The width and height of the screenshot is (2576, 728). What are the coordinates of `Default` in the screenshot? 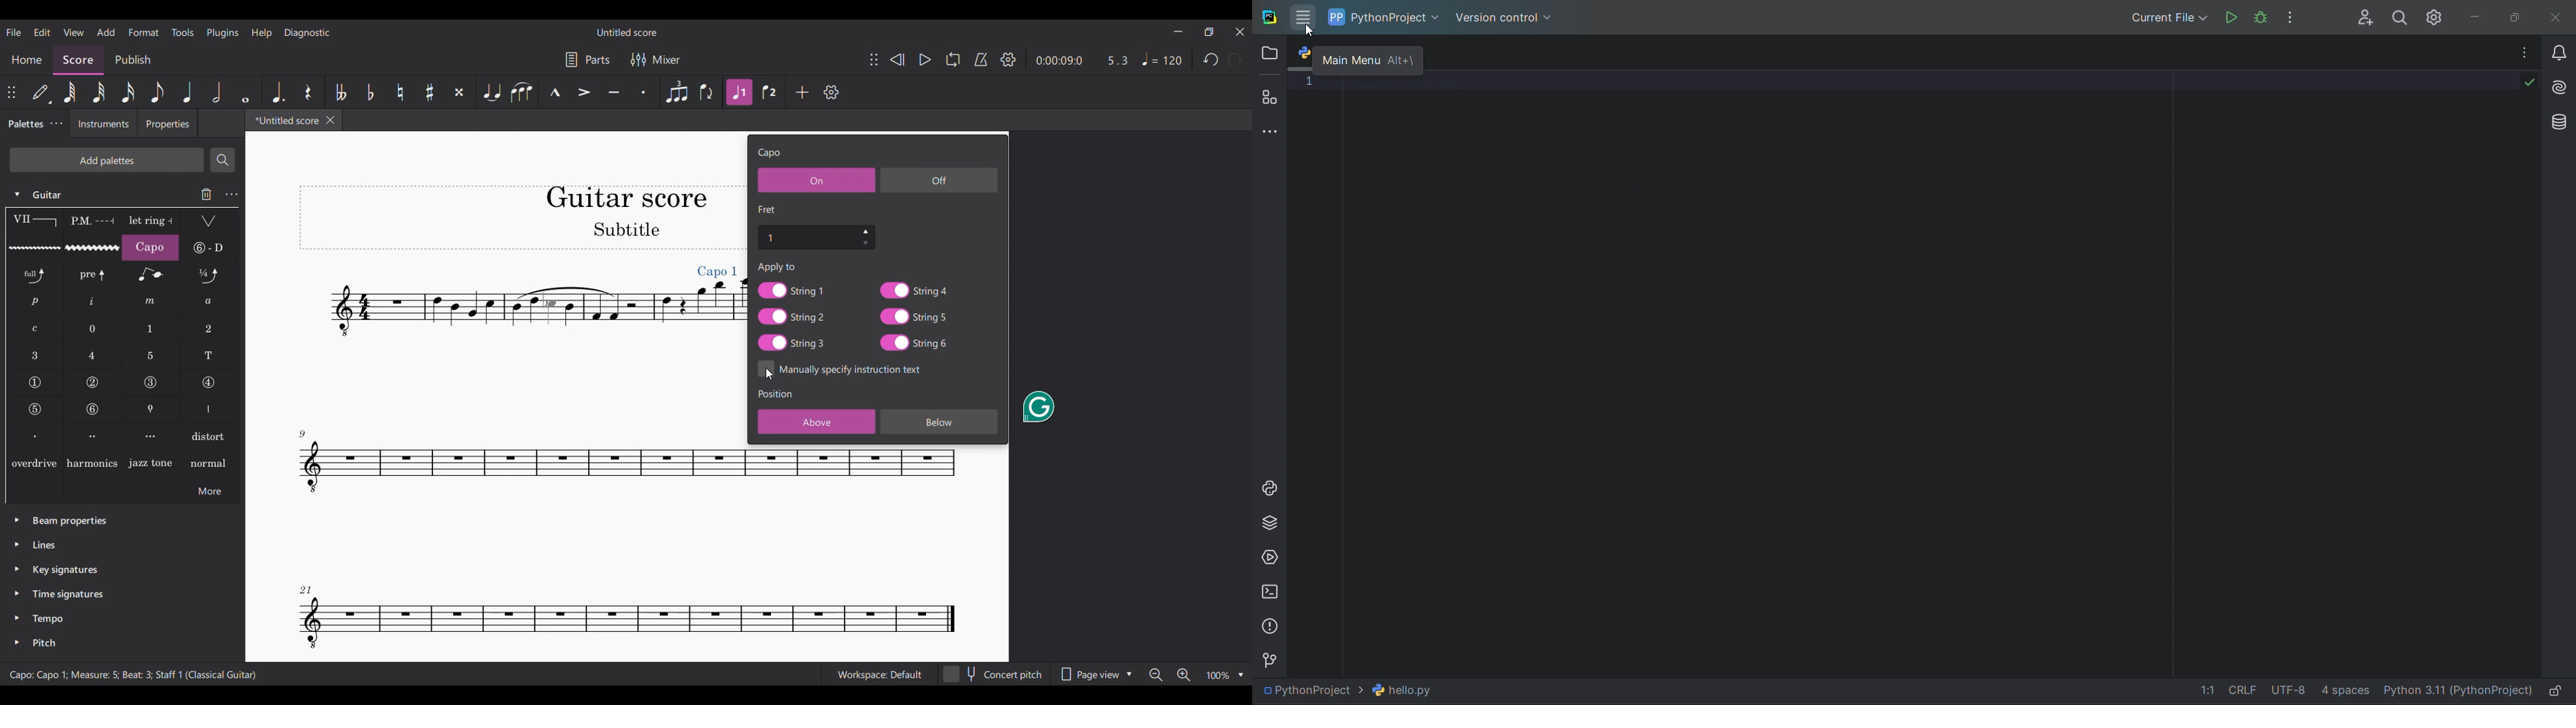 It's located at (42, 93).